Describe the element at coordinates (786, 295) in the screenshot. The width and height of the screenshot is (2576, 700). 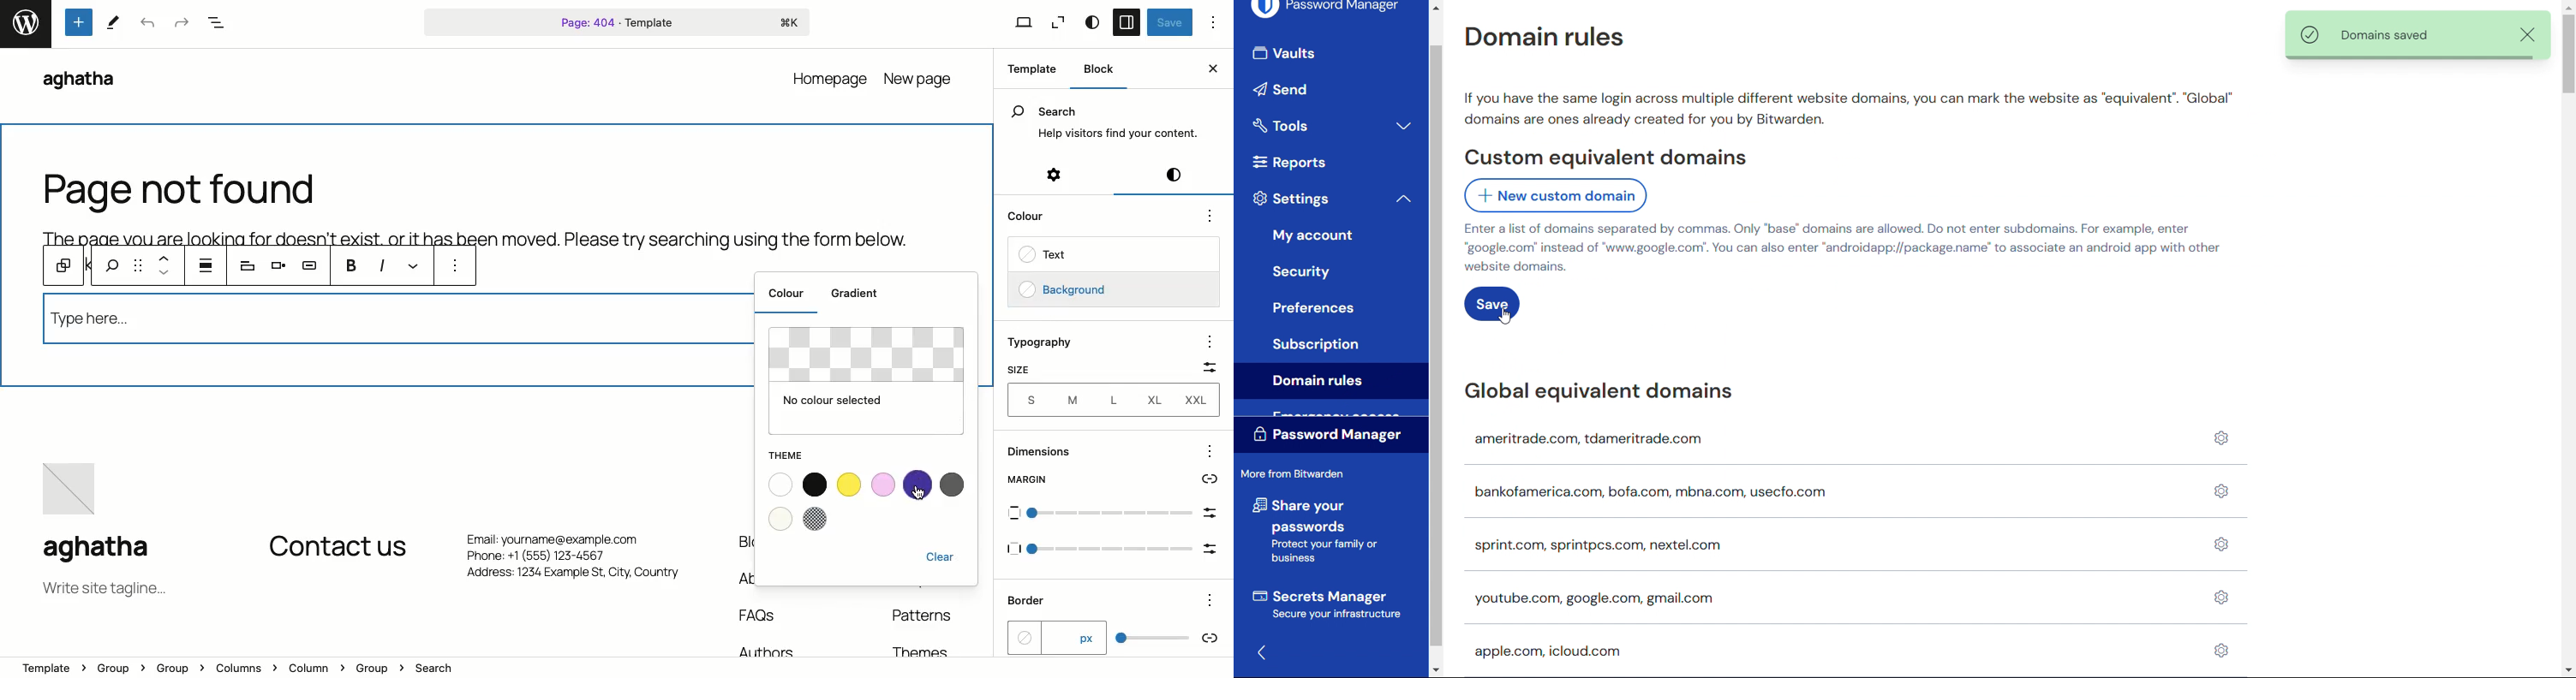
I see `Colour` at that location.